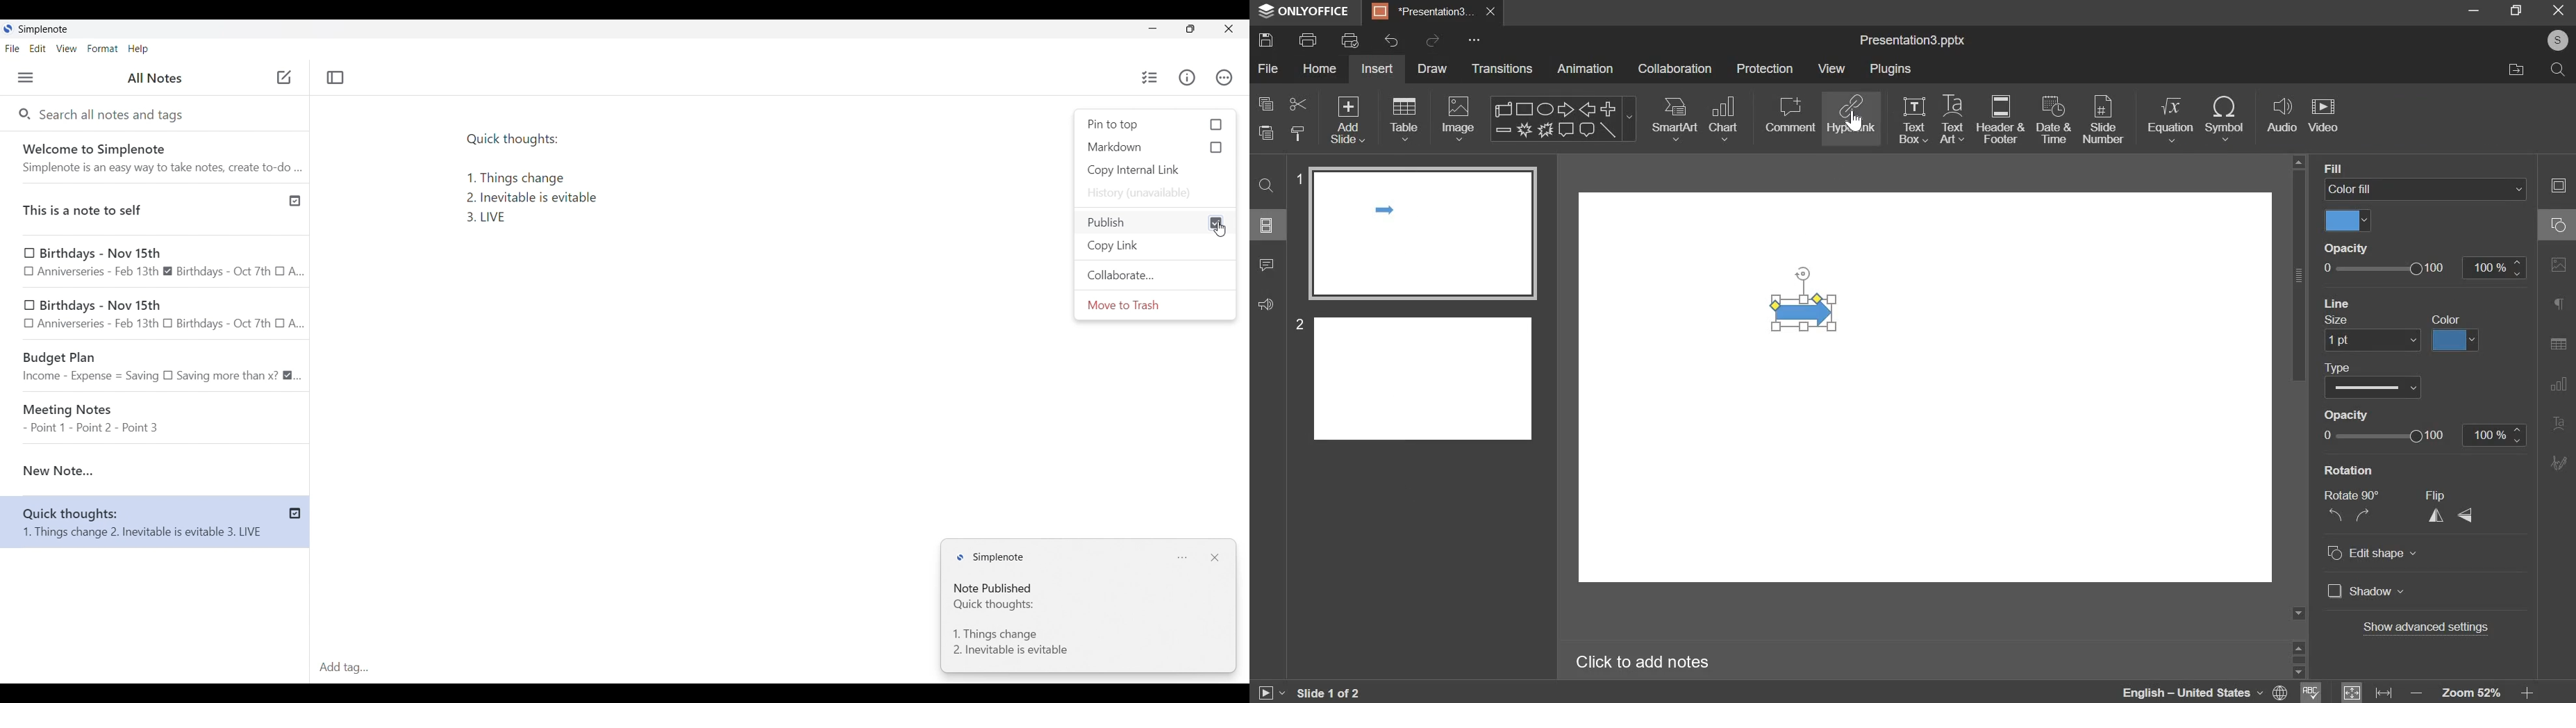 The image size is (2576, 728). I want to click on History, so click(1155, 193).